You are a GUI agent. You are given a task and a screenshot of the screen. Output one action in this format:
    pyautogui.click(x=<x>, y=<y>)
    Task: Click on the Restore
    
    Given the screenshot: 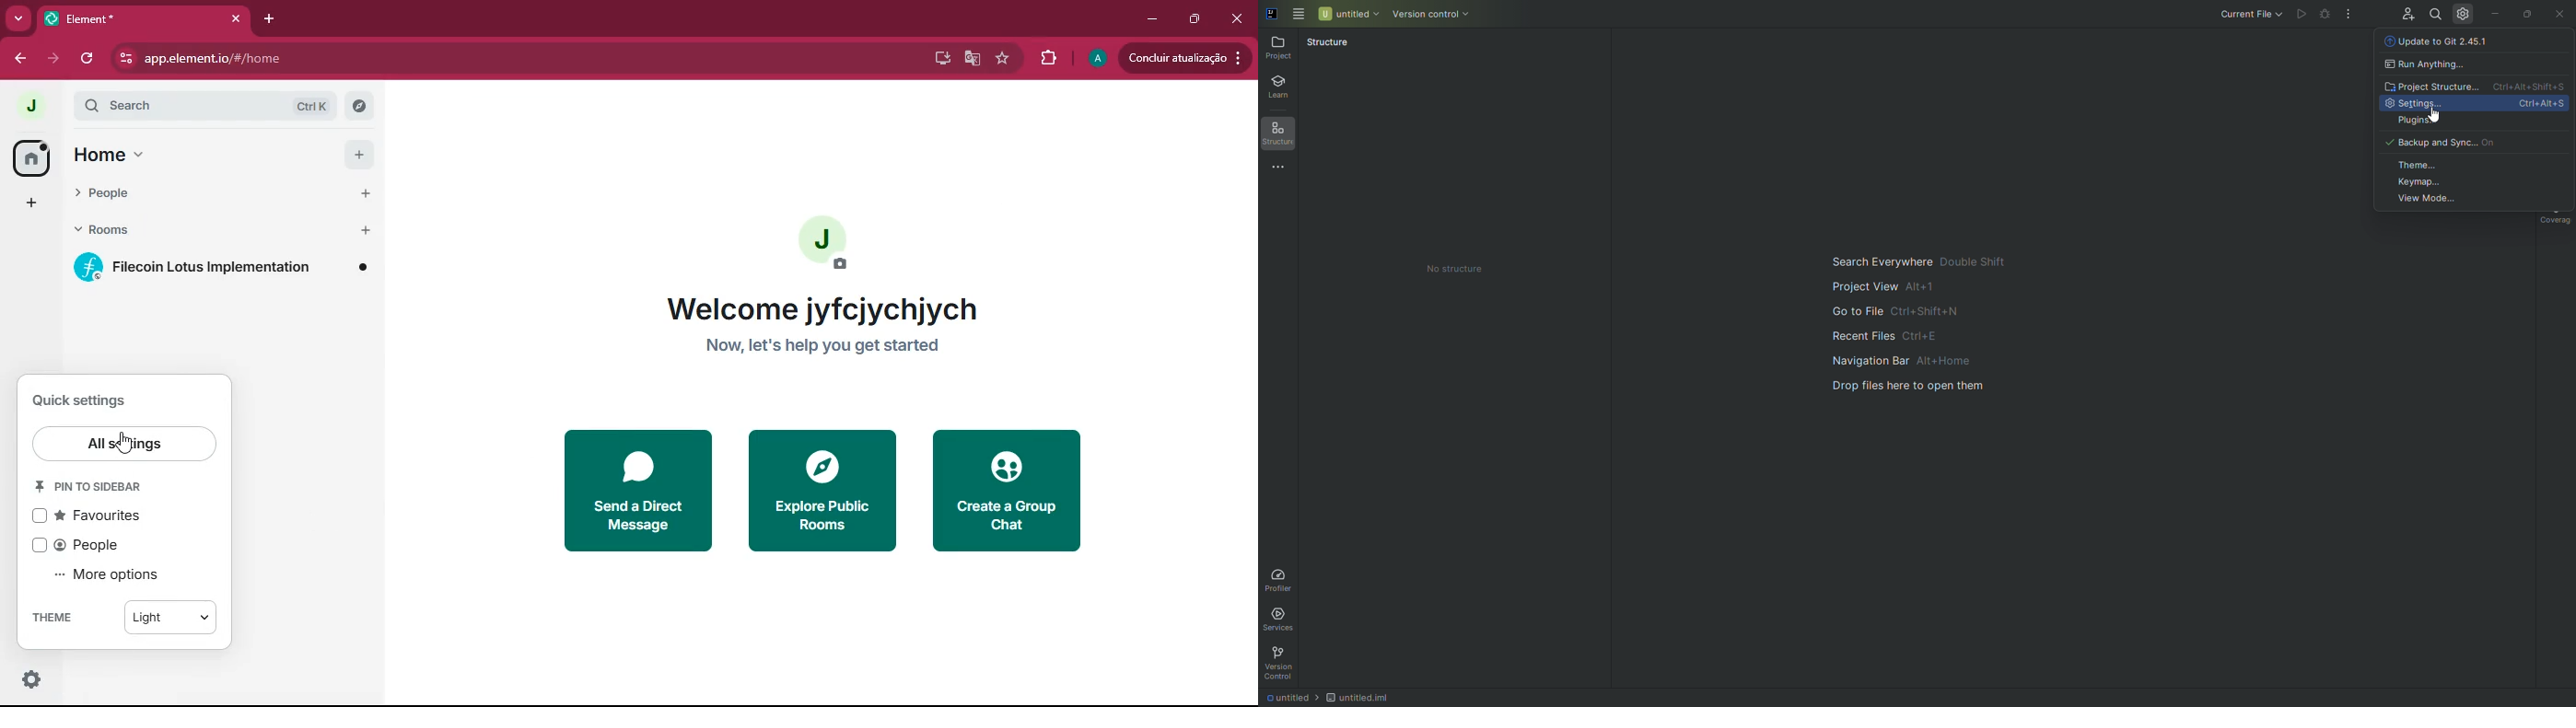 What is the action you would take?
    pyautogui.click(x=2526, y=13)
    